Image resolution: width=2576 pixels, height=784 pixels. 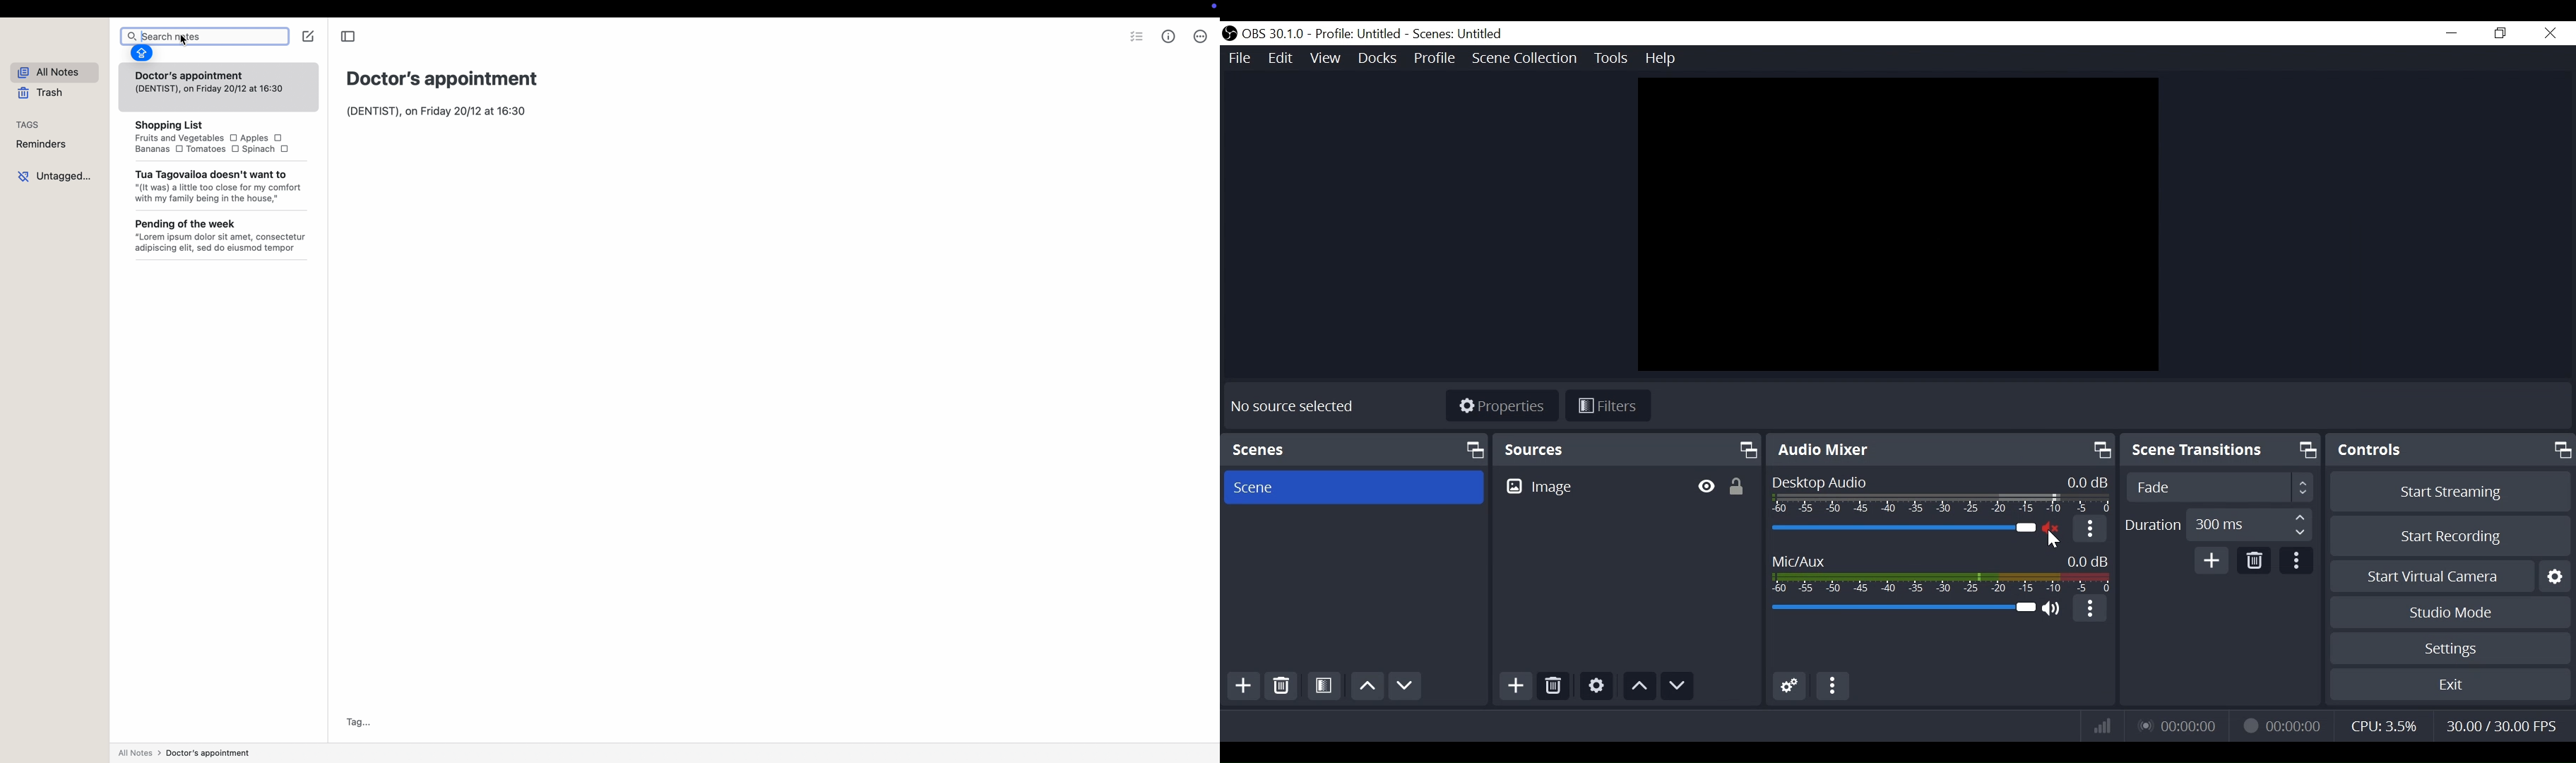 What do you see at coordinates (1638, 685) in the screenshot?
I see `Move Up` at bounding box center [1638, 685].